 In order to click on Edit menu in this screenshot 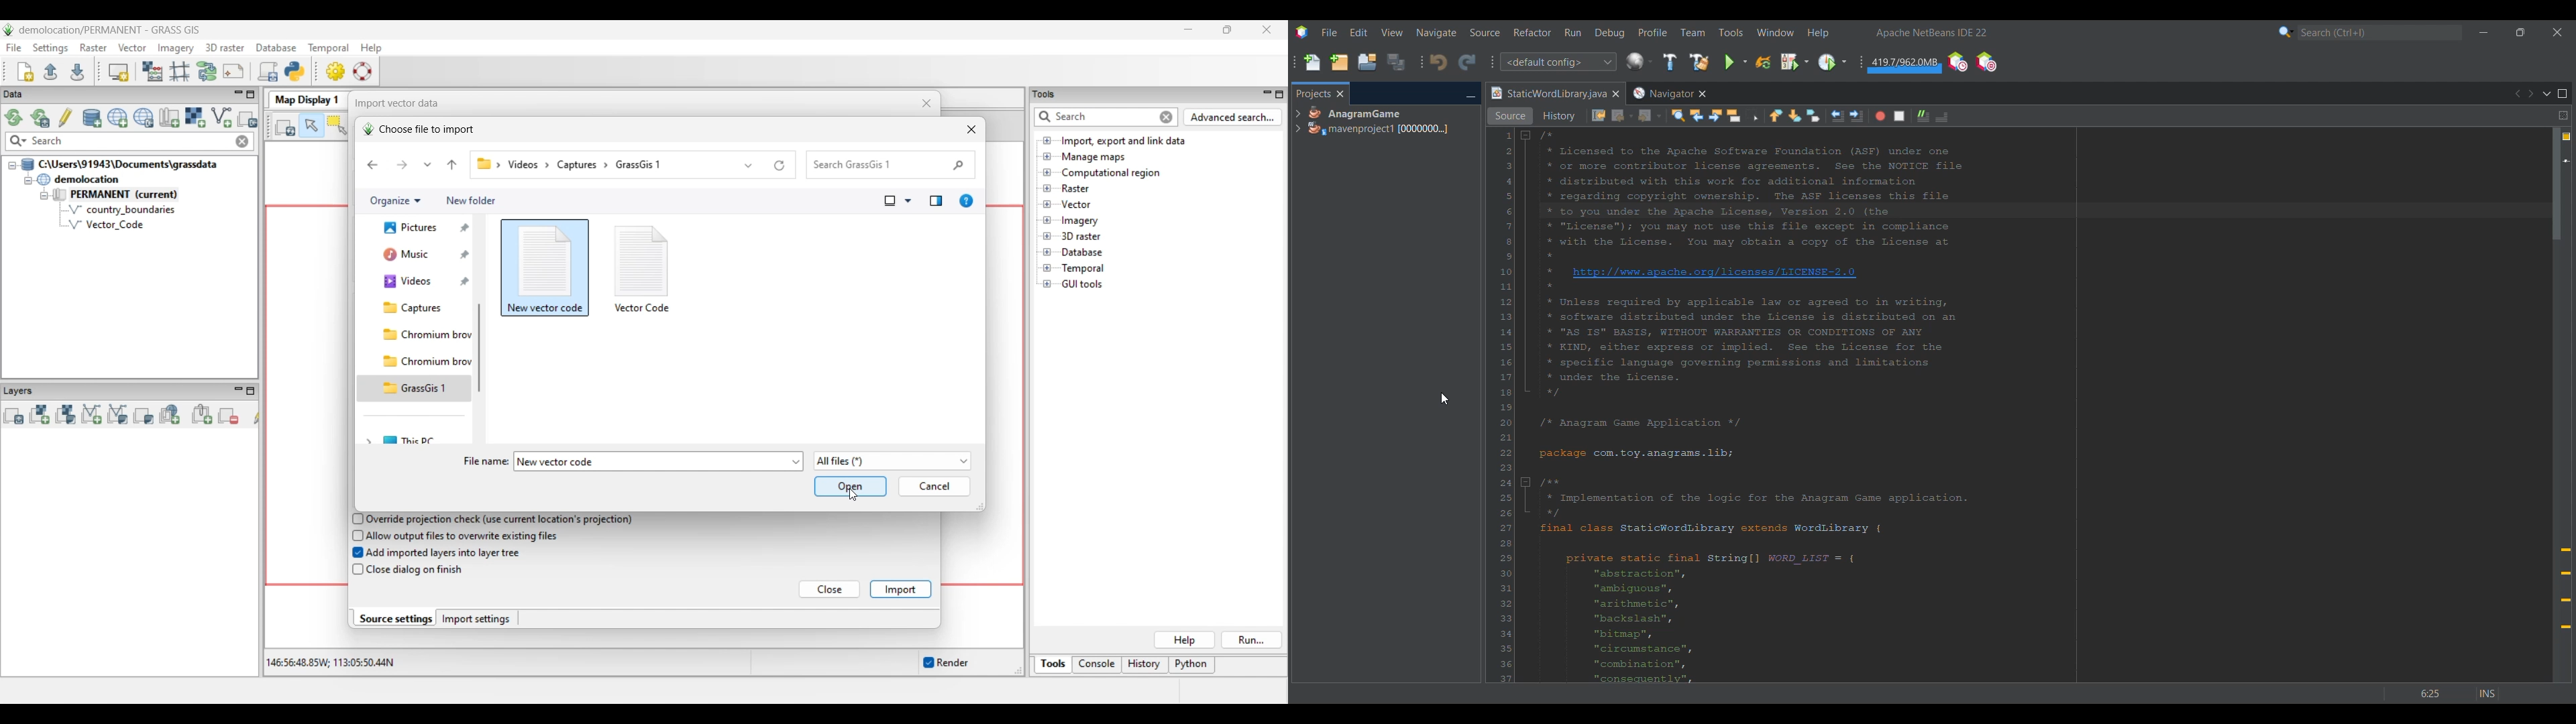, I will do `click(1358, 33)`.